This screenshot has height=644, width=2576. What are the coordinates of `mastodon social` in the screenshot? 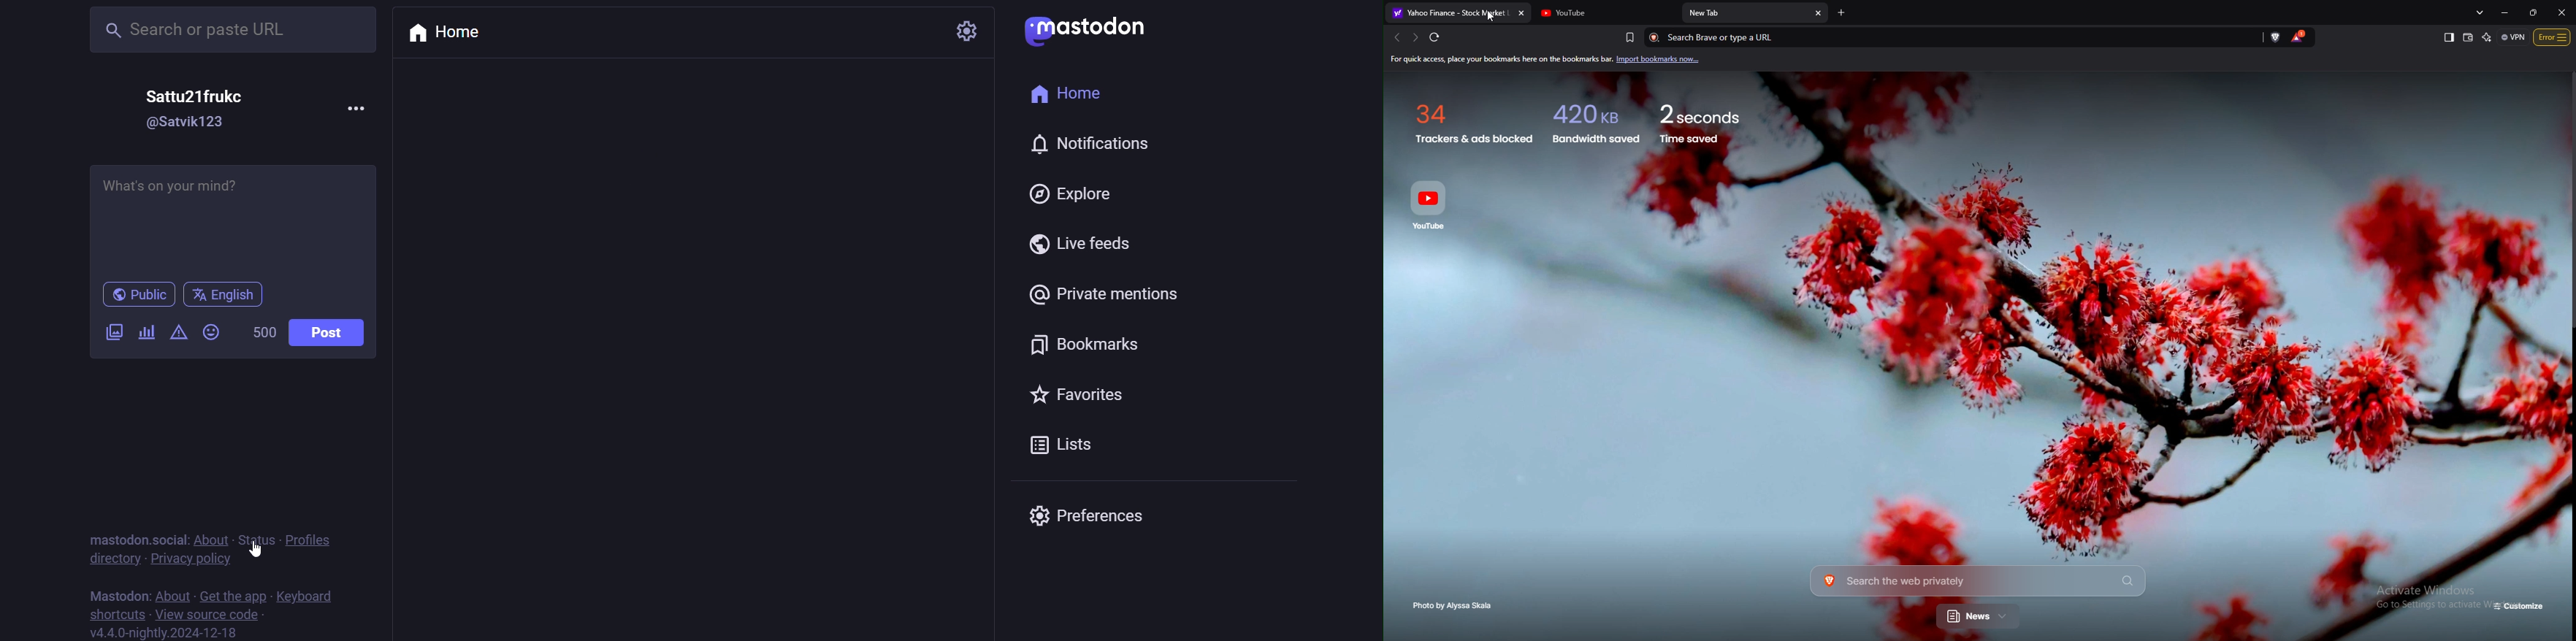 It's located at (140, 539).